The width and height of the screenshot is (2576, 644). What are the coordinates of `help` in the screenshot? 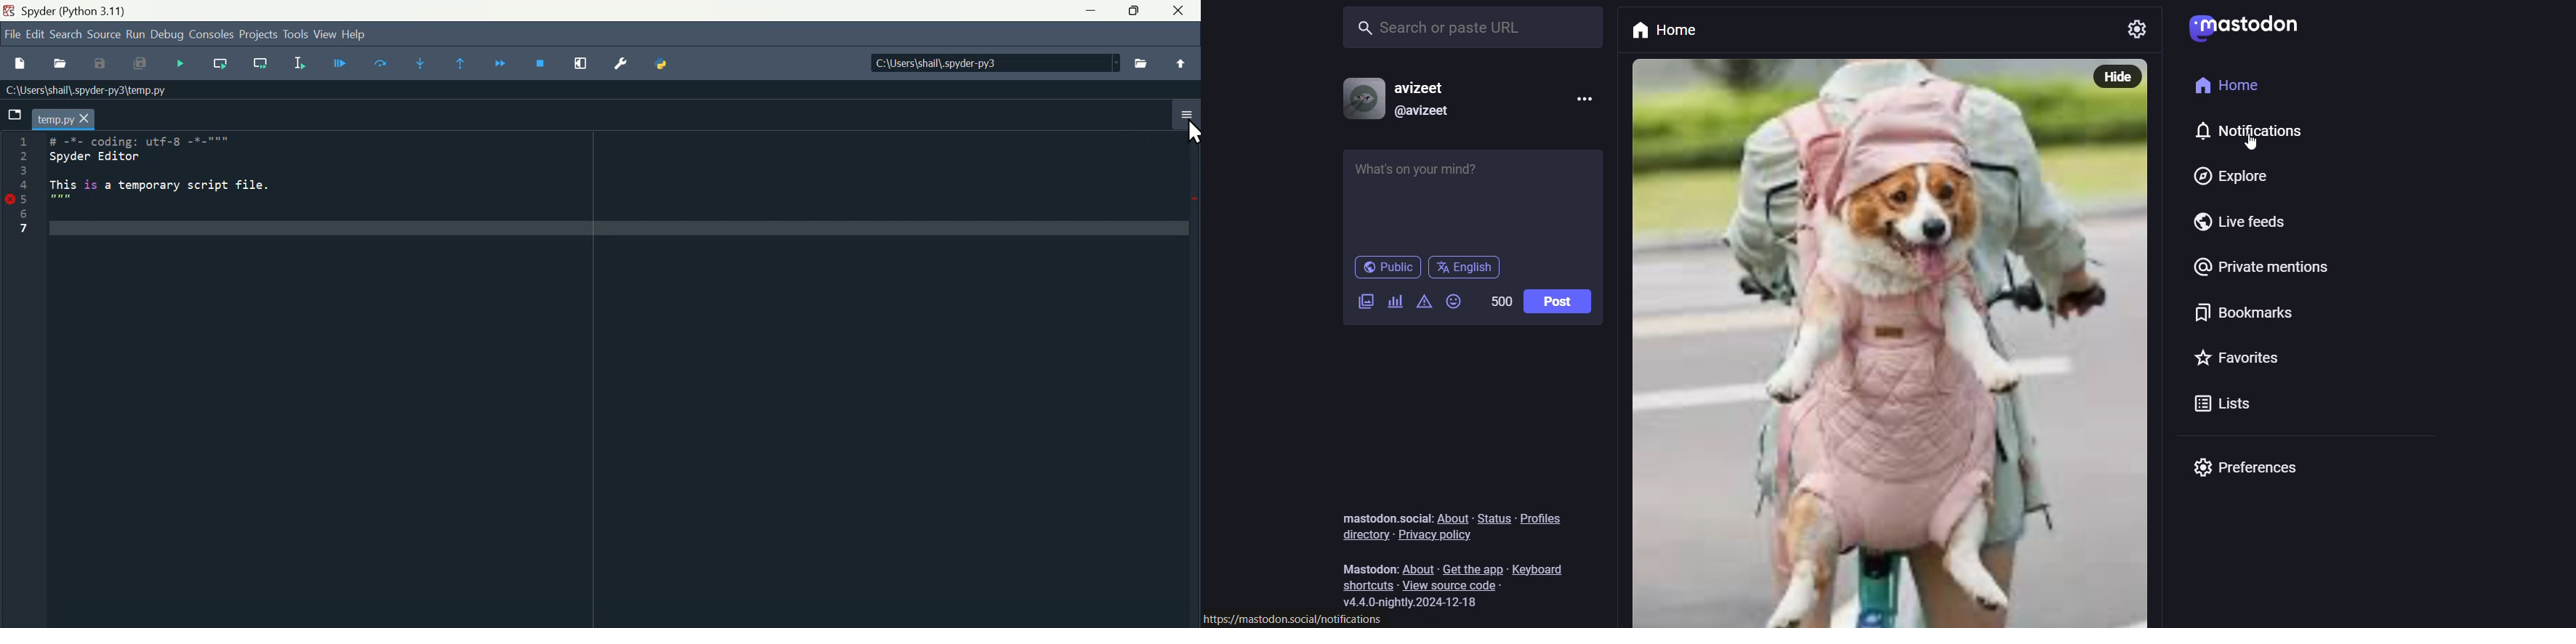 It's located at (360, 34).